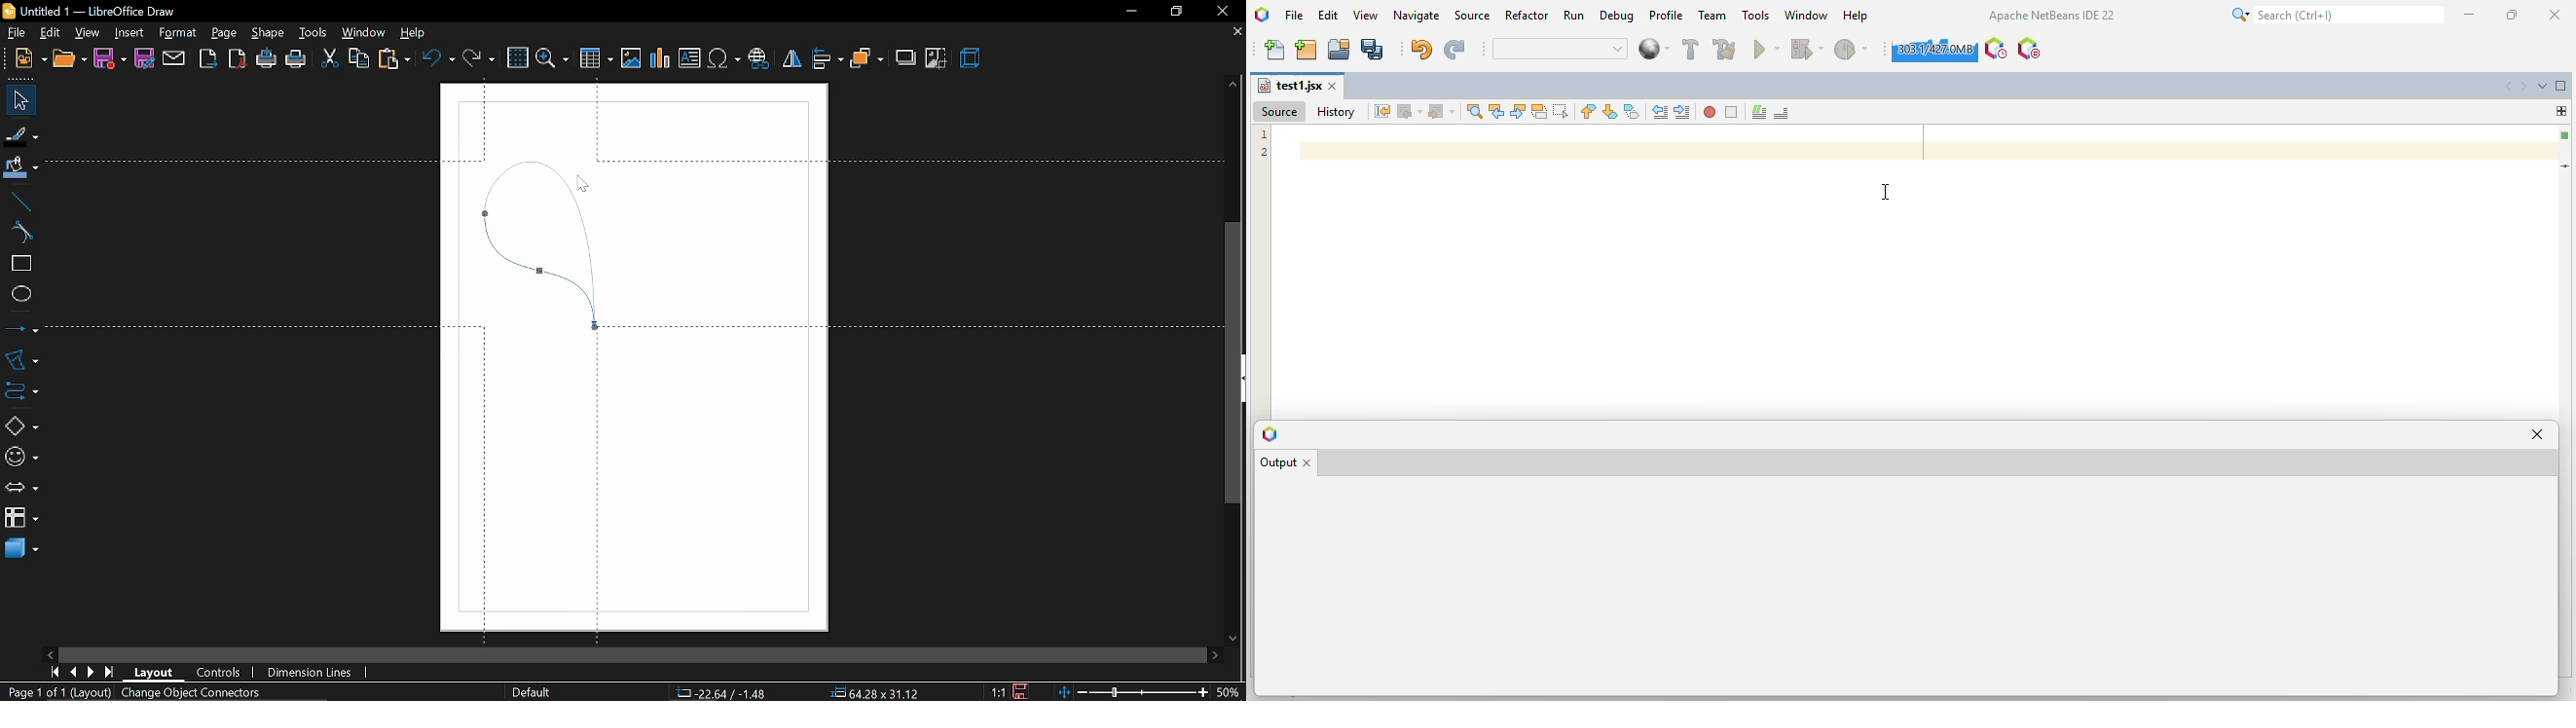 The width and height of the screenshot is (2576, 728). What do you see at coordinates (1527, 15) in the screenshot?
I see `refactor` at bounding box center [1527, 15].